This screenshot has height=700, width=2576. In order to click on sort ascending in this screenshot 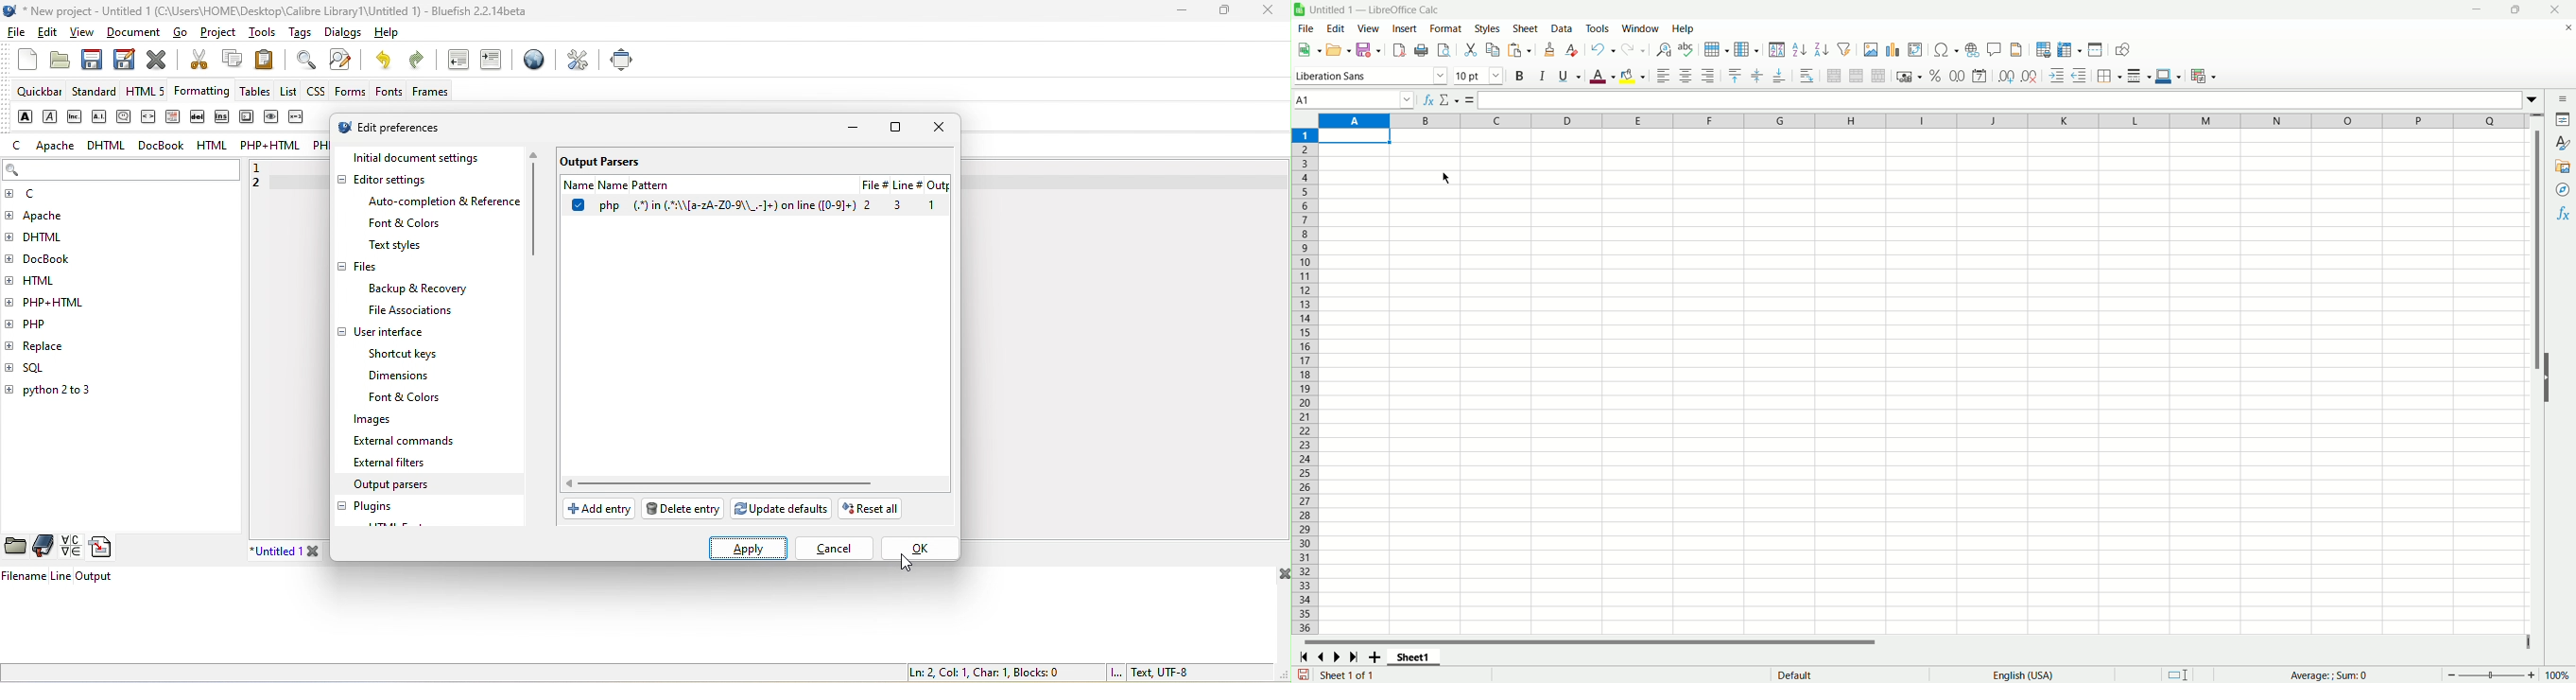, I will do `click(1799, 51)`.